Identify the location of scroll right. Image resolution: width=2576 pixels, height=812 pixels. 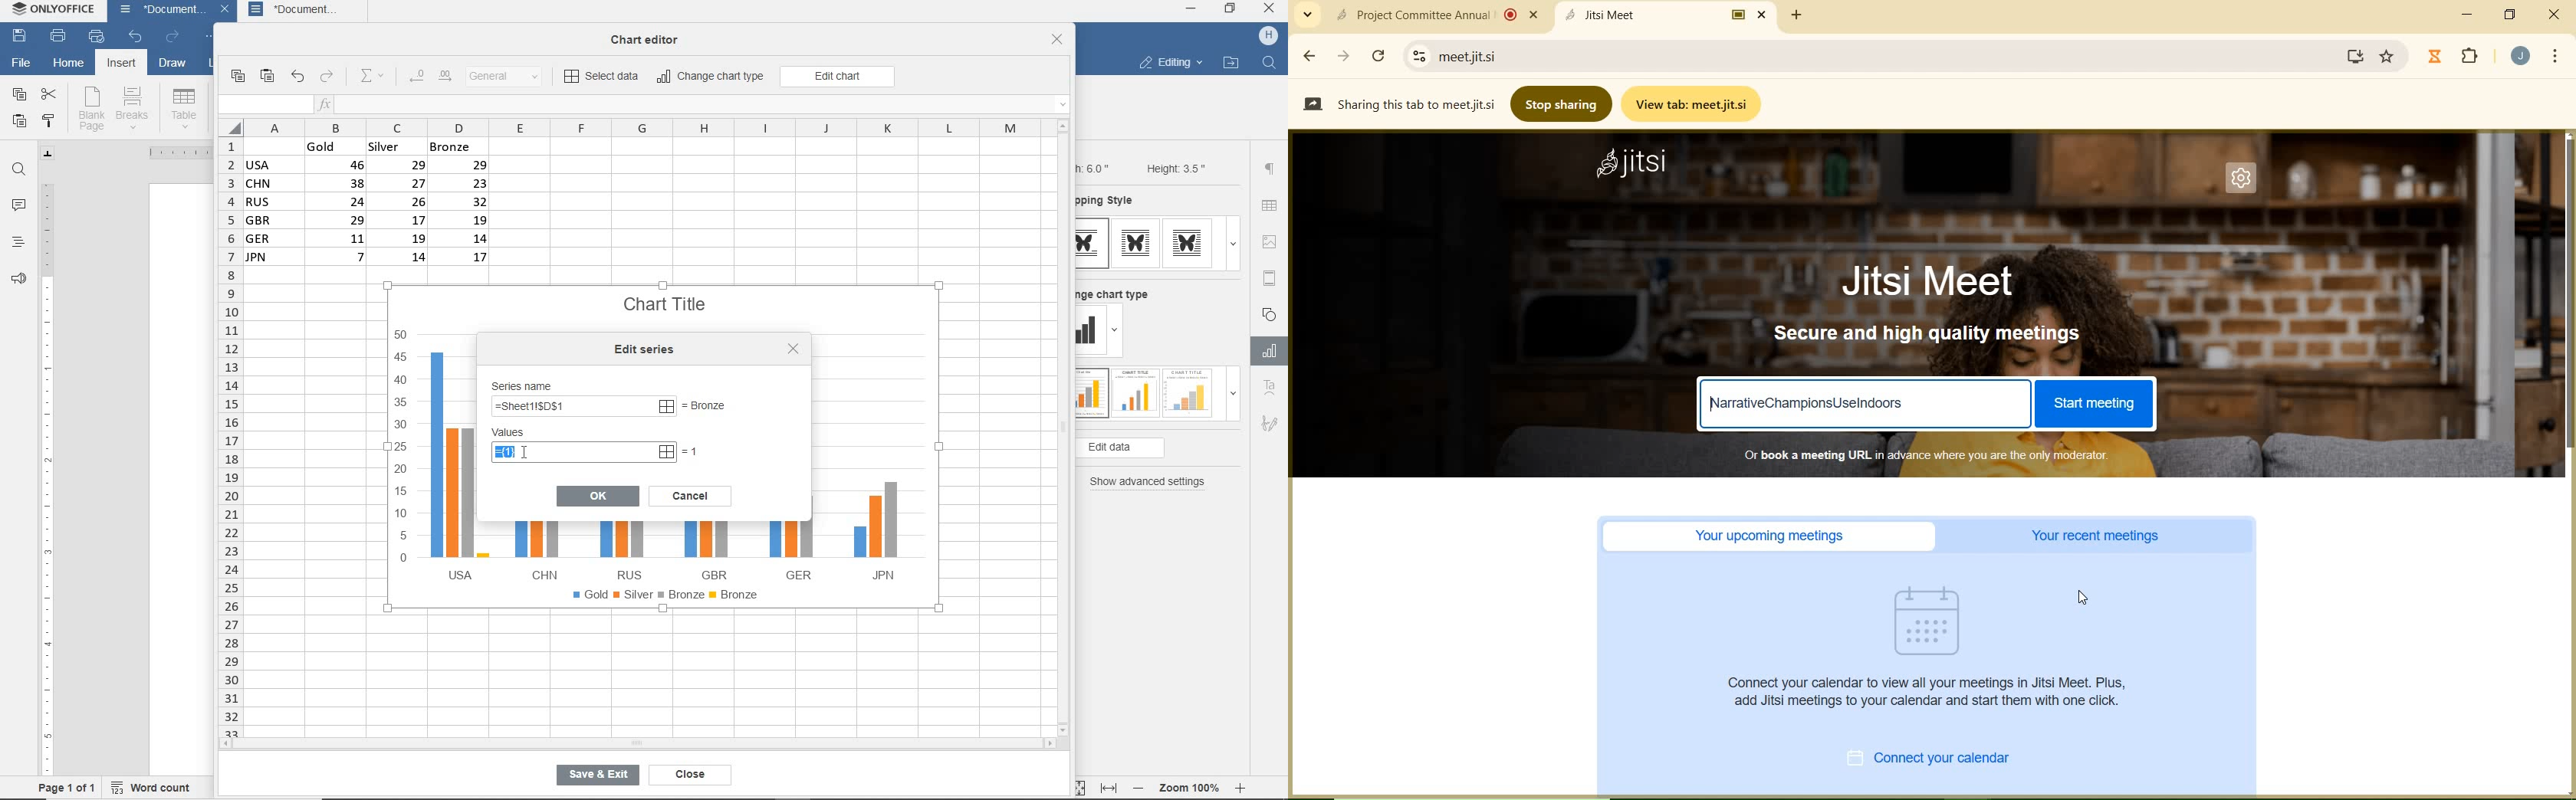
(1053, 744).